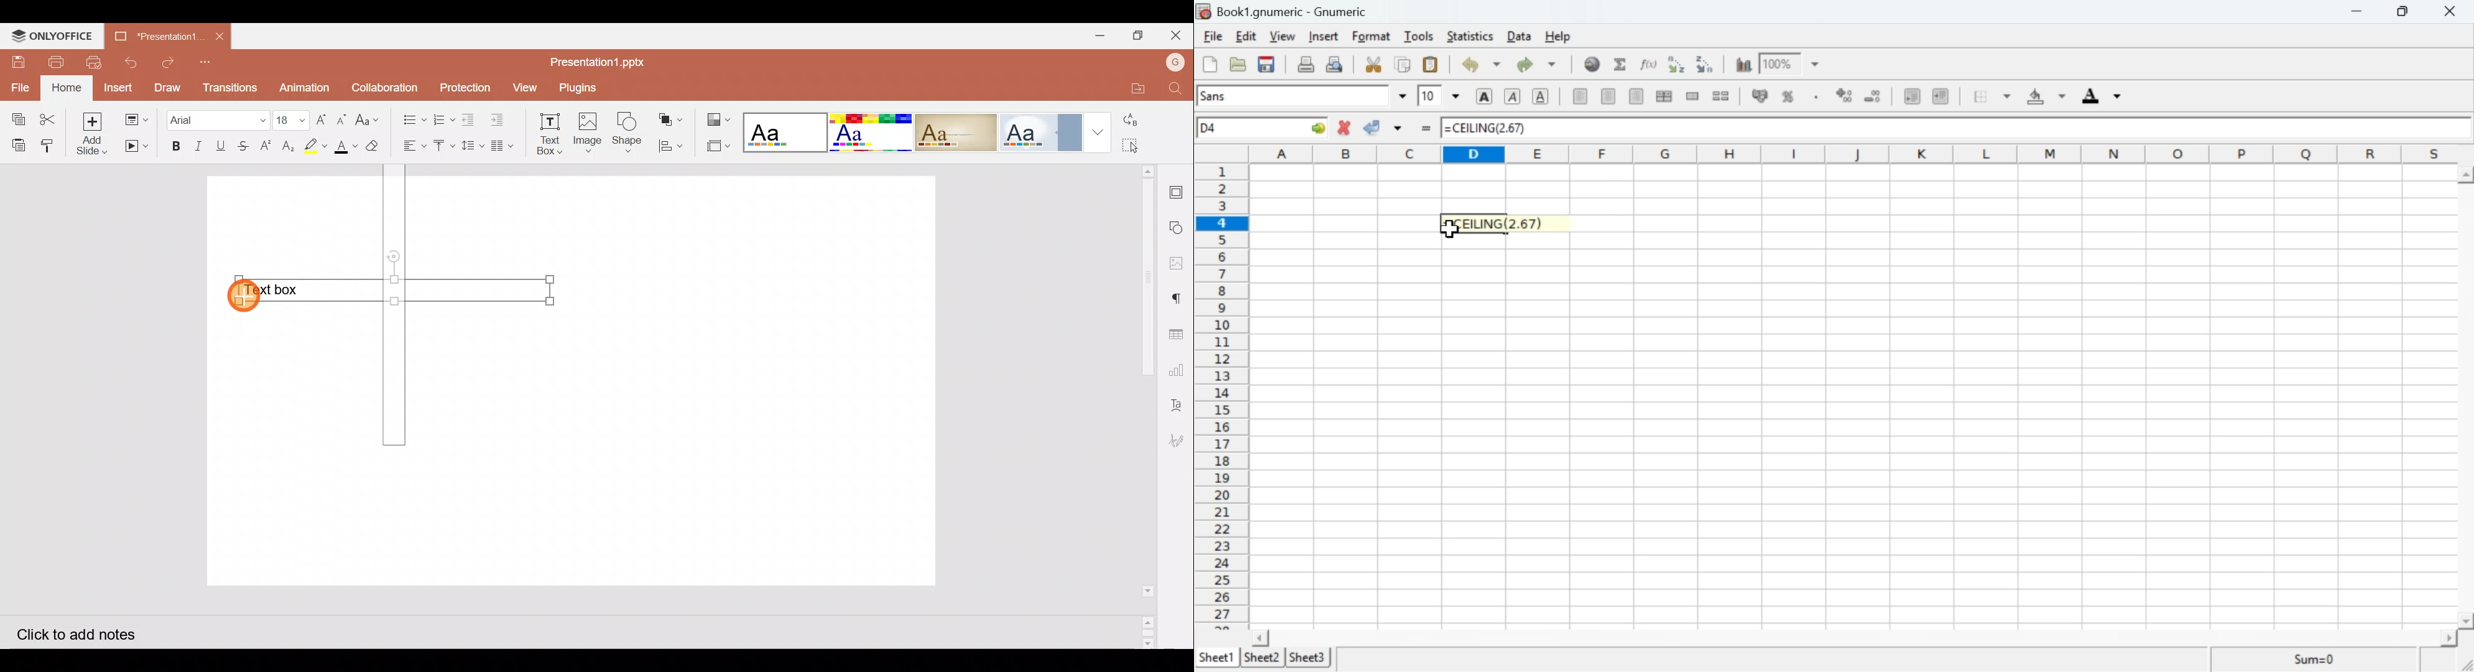 The width and height of the screenshot is (2492, 672). What do you see at coordinates (1679, 64) in the screenshot?
I see `Sort ascending` at bounding box center [1679, 64].